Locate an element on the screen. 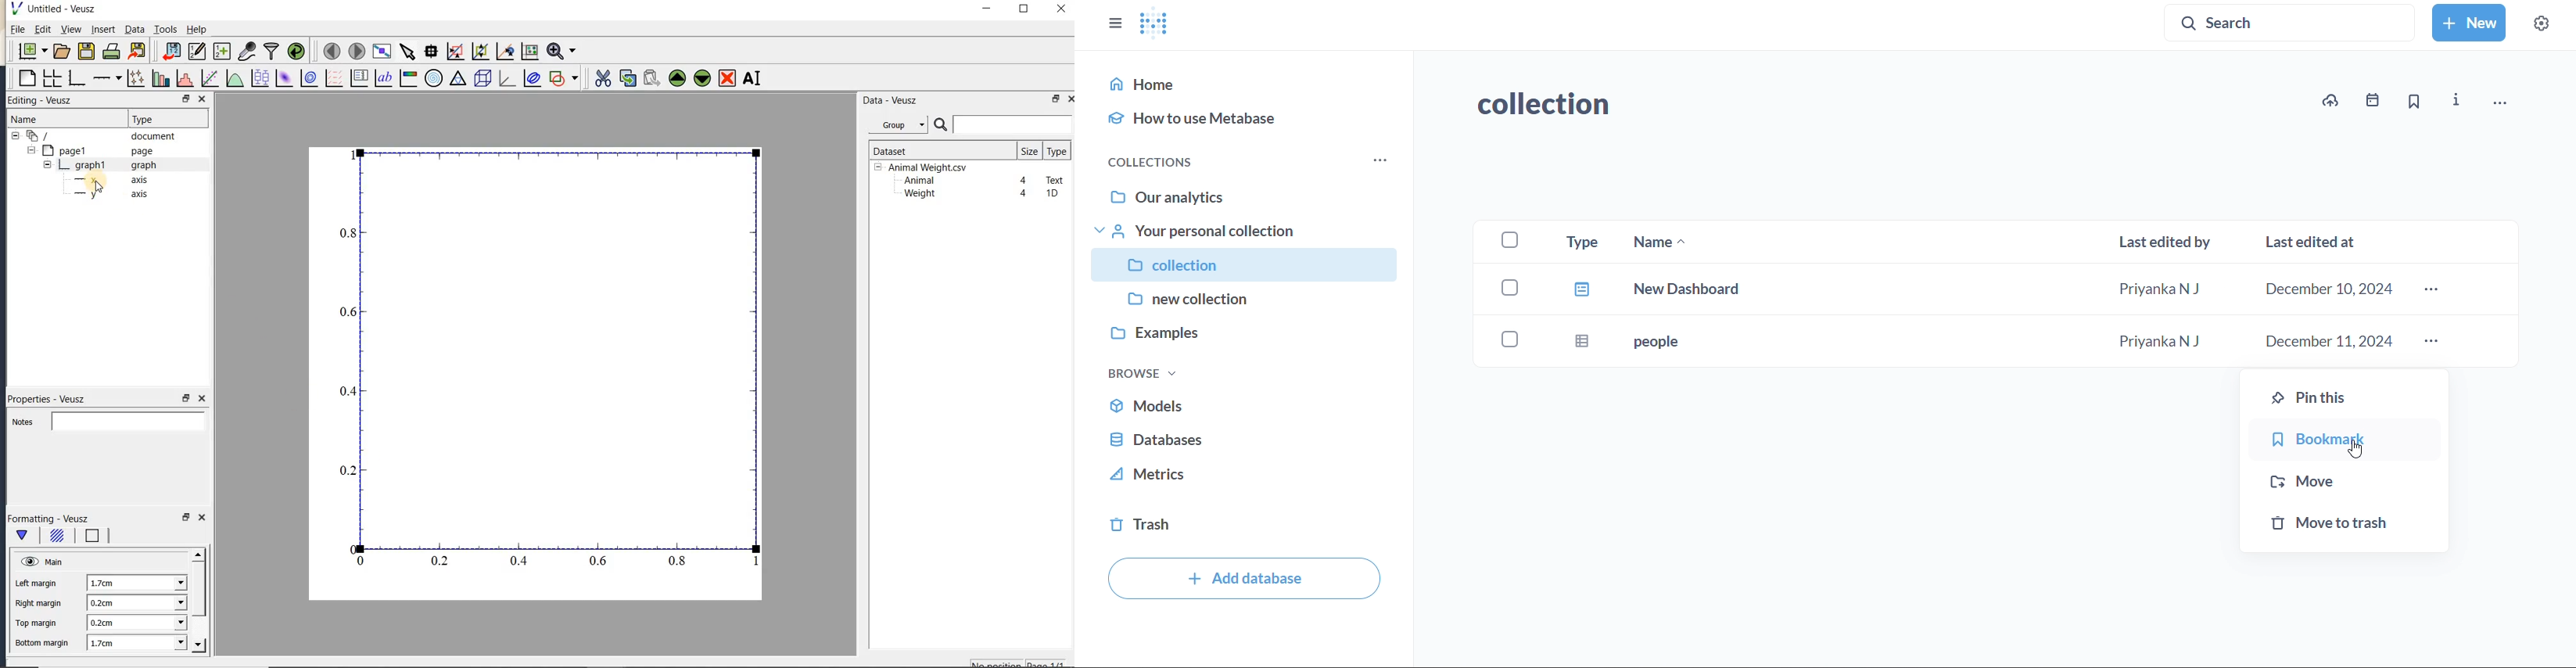 The image size is (2576, 672). people is located at coordinates (1664, 342).